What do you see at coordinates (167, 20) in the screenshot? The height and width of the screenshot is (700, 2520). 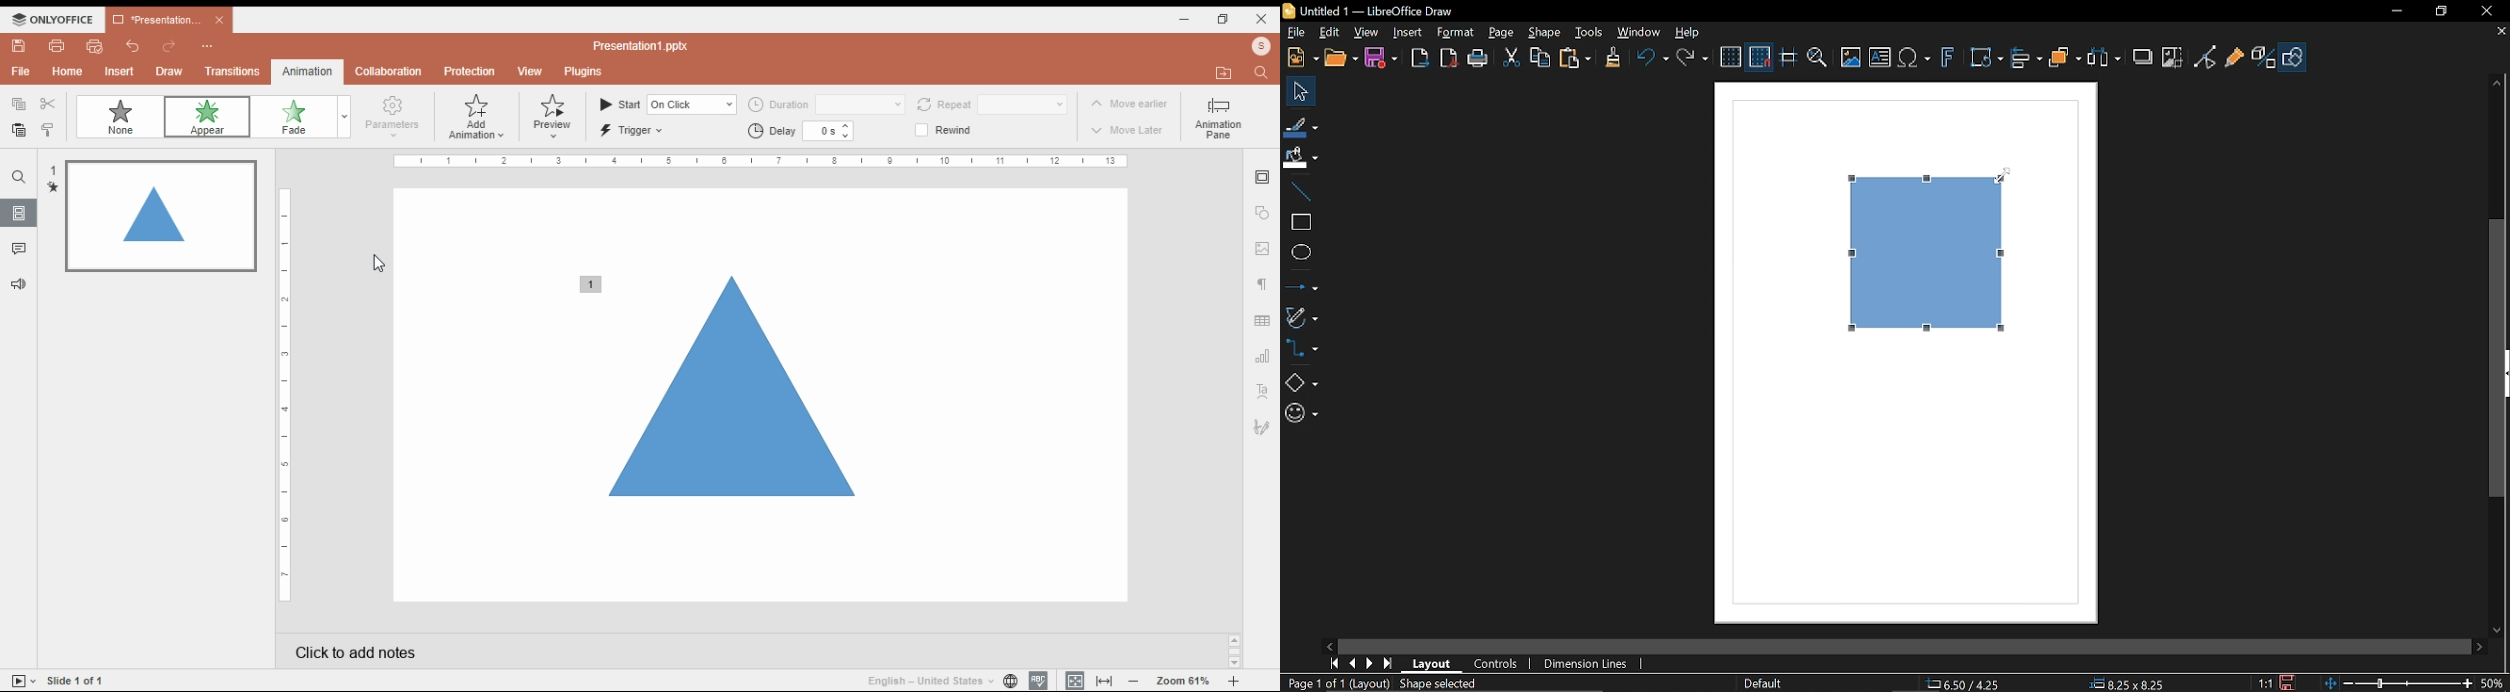 I see `presentation 1` at bounding box center [167, 20].